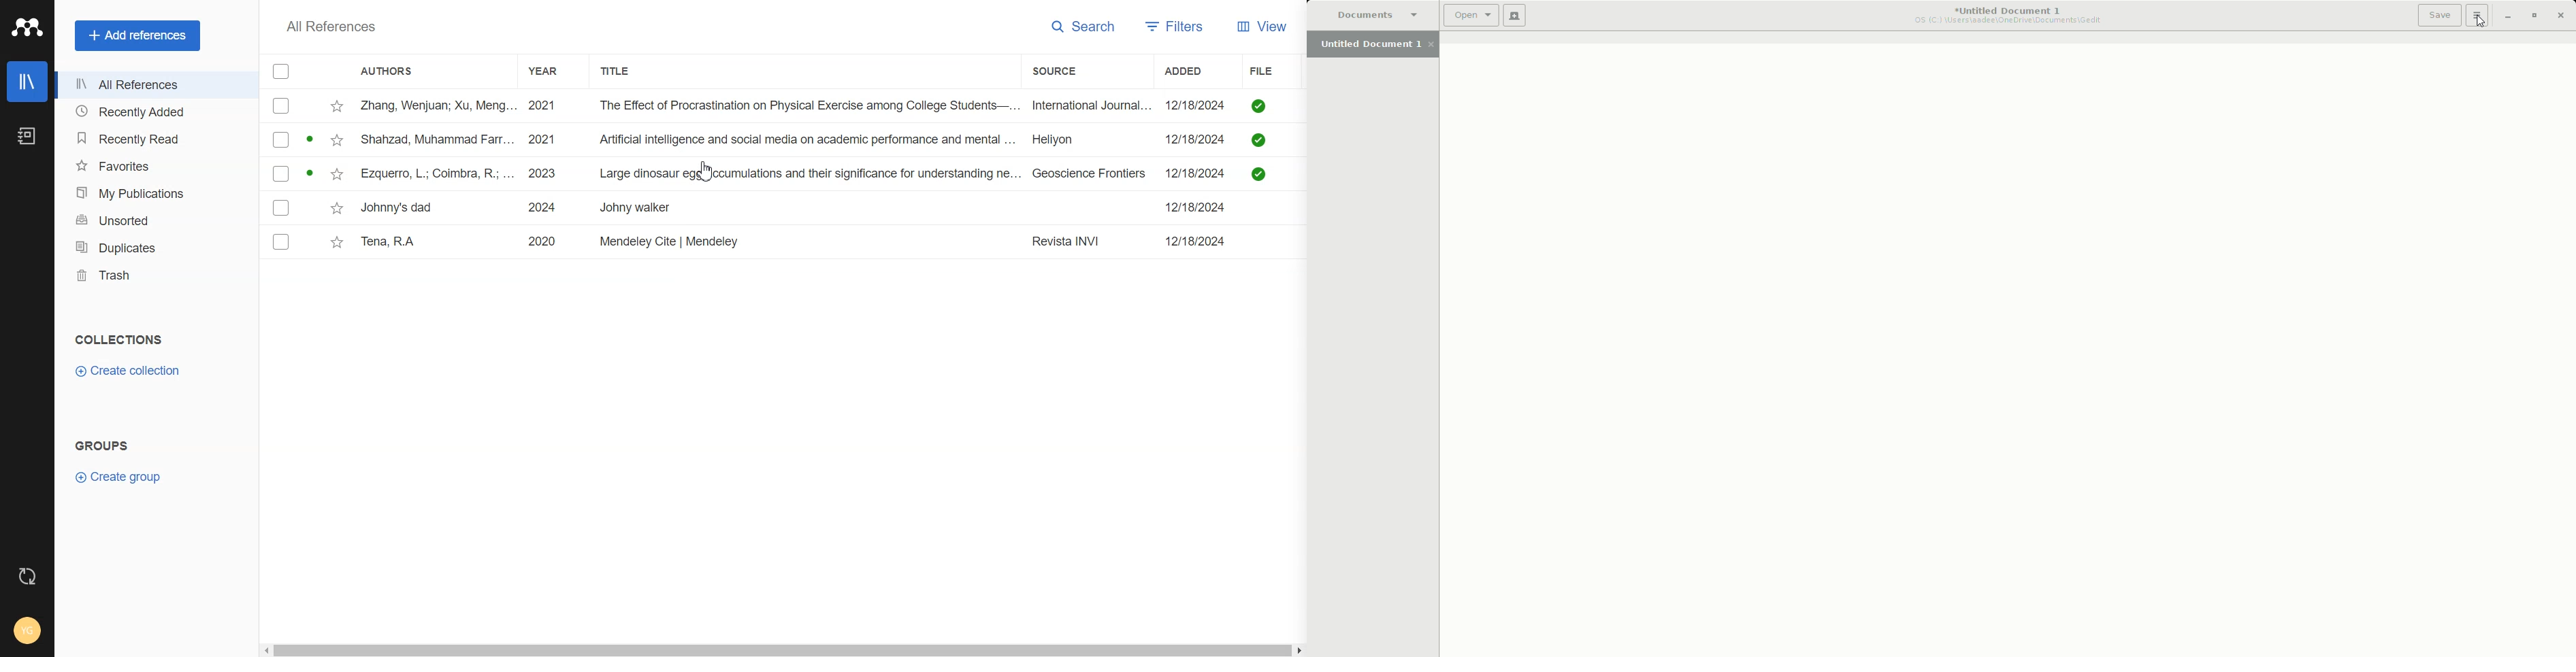  What do you see at coordinates (282, 241) in the screenshot?
I see `Checkbox` at bounding box center [282, 241].